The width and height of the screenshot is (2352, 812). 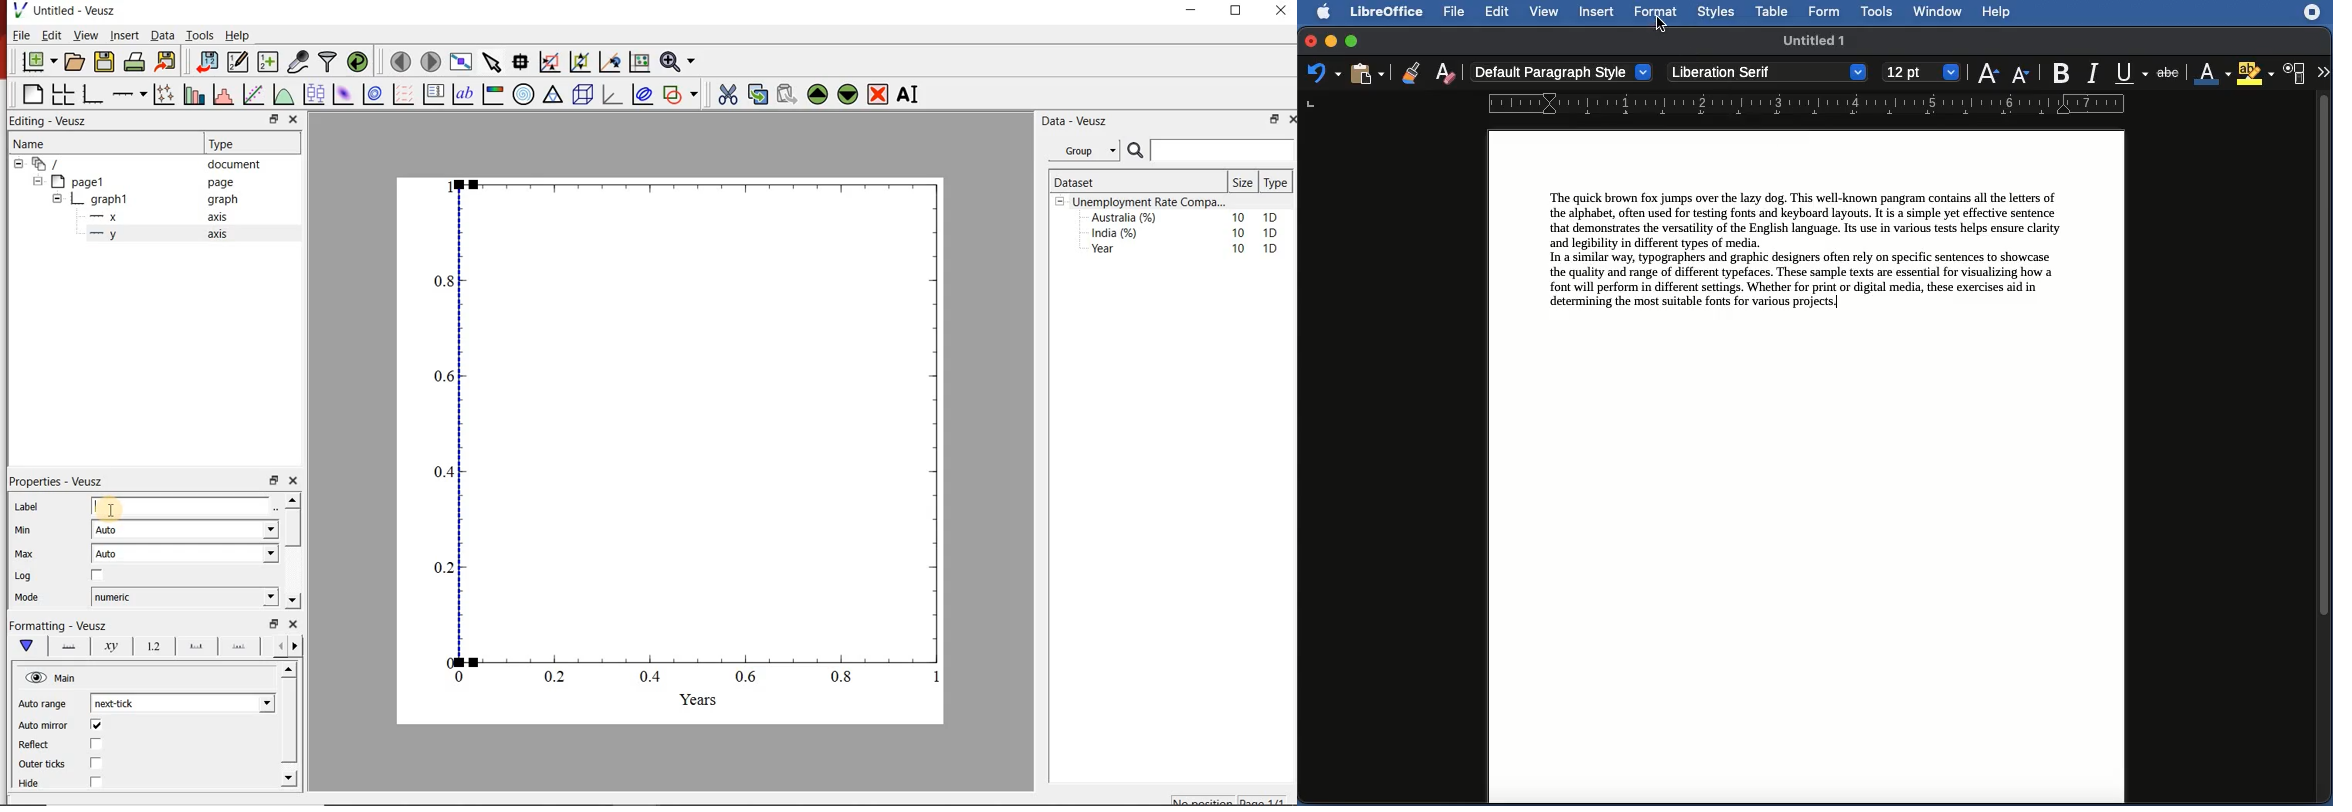 I want to click on minimise, so click(x=1273, y=119).